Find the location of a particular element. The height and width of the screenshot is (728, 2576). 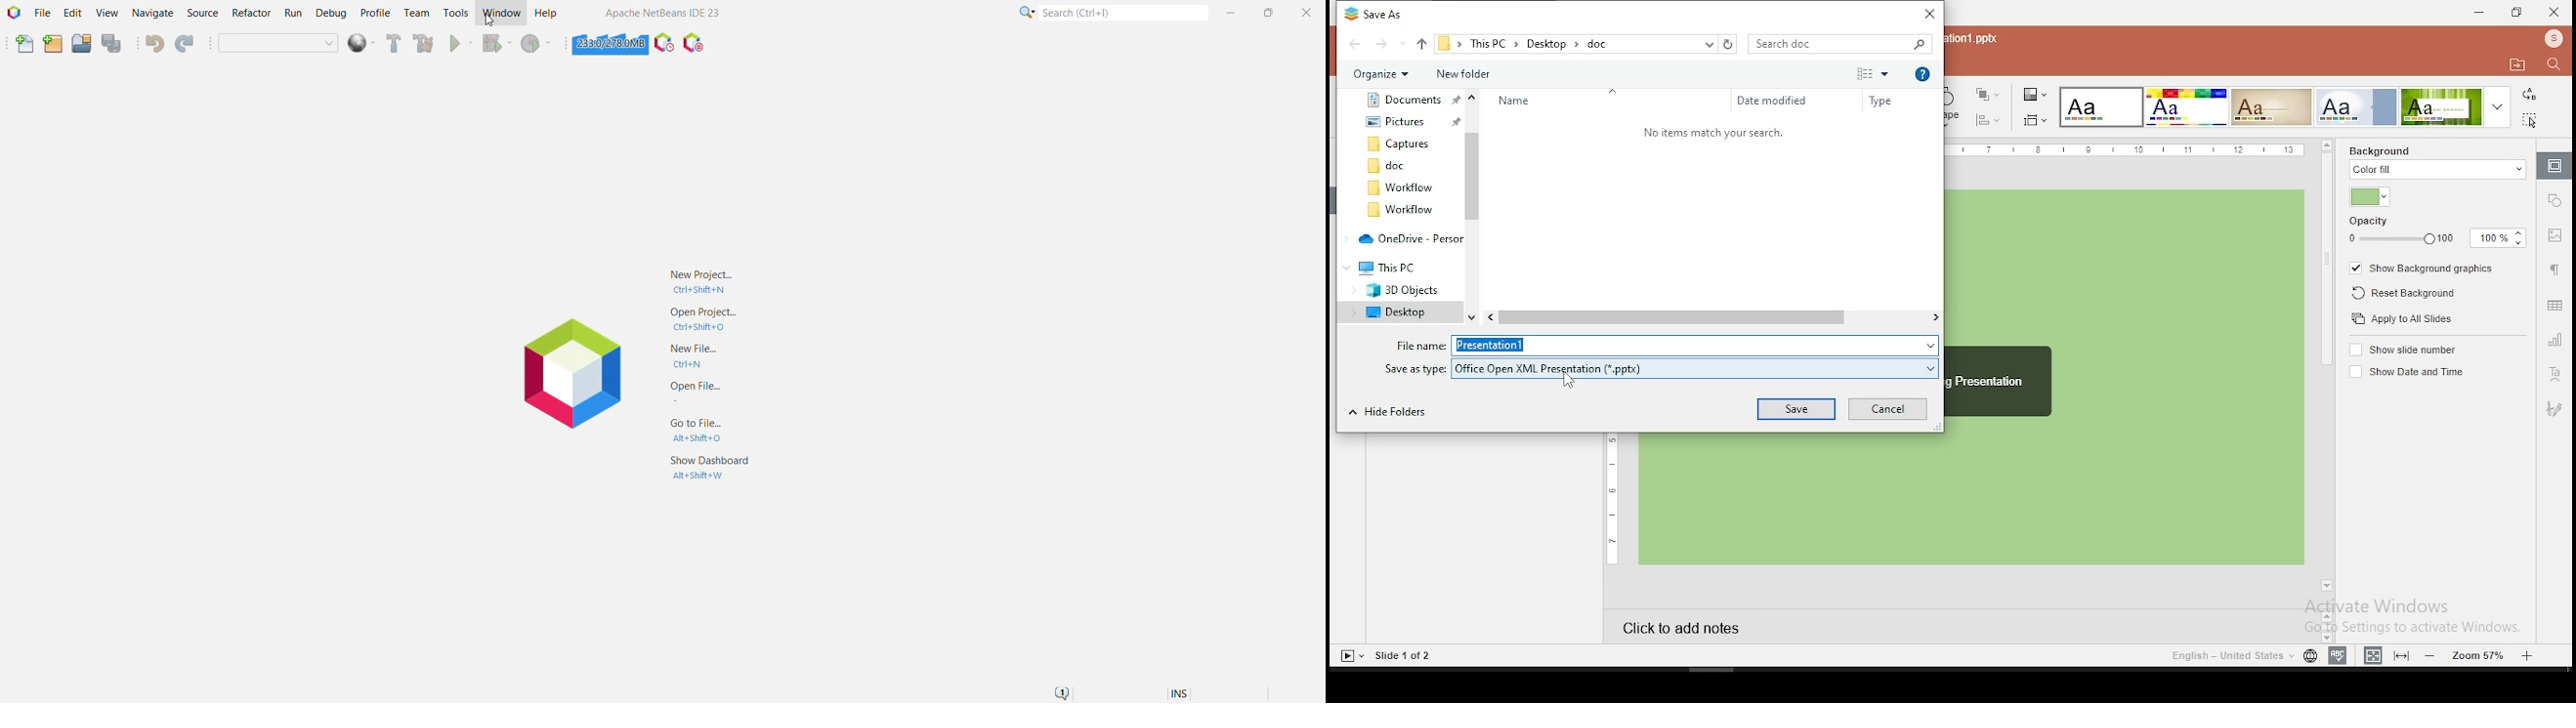

show date and time is located at coordinates (2405, 371).